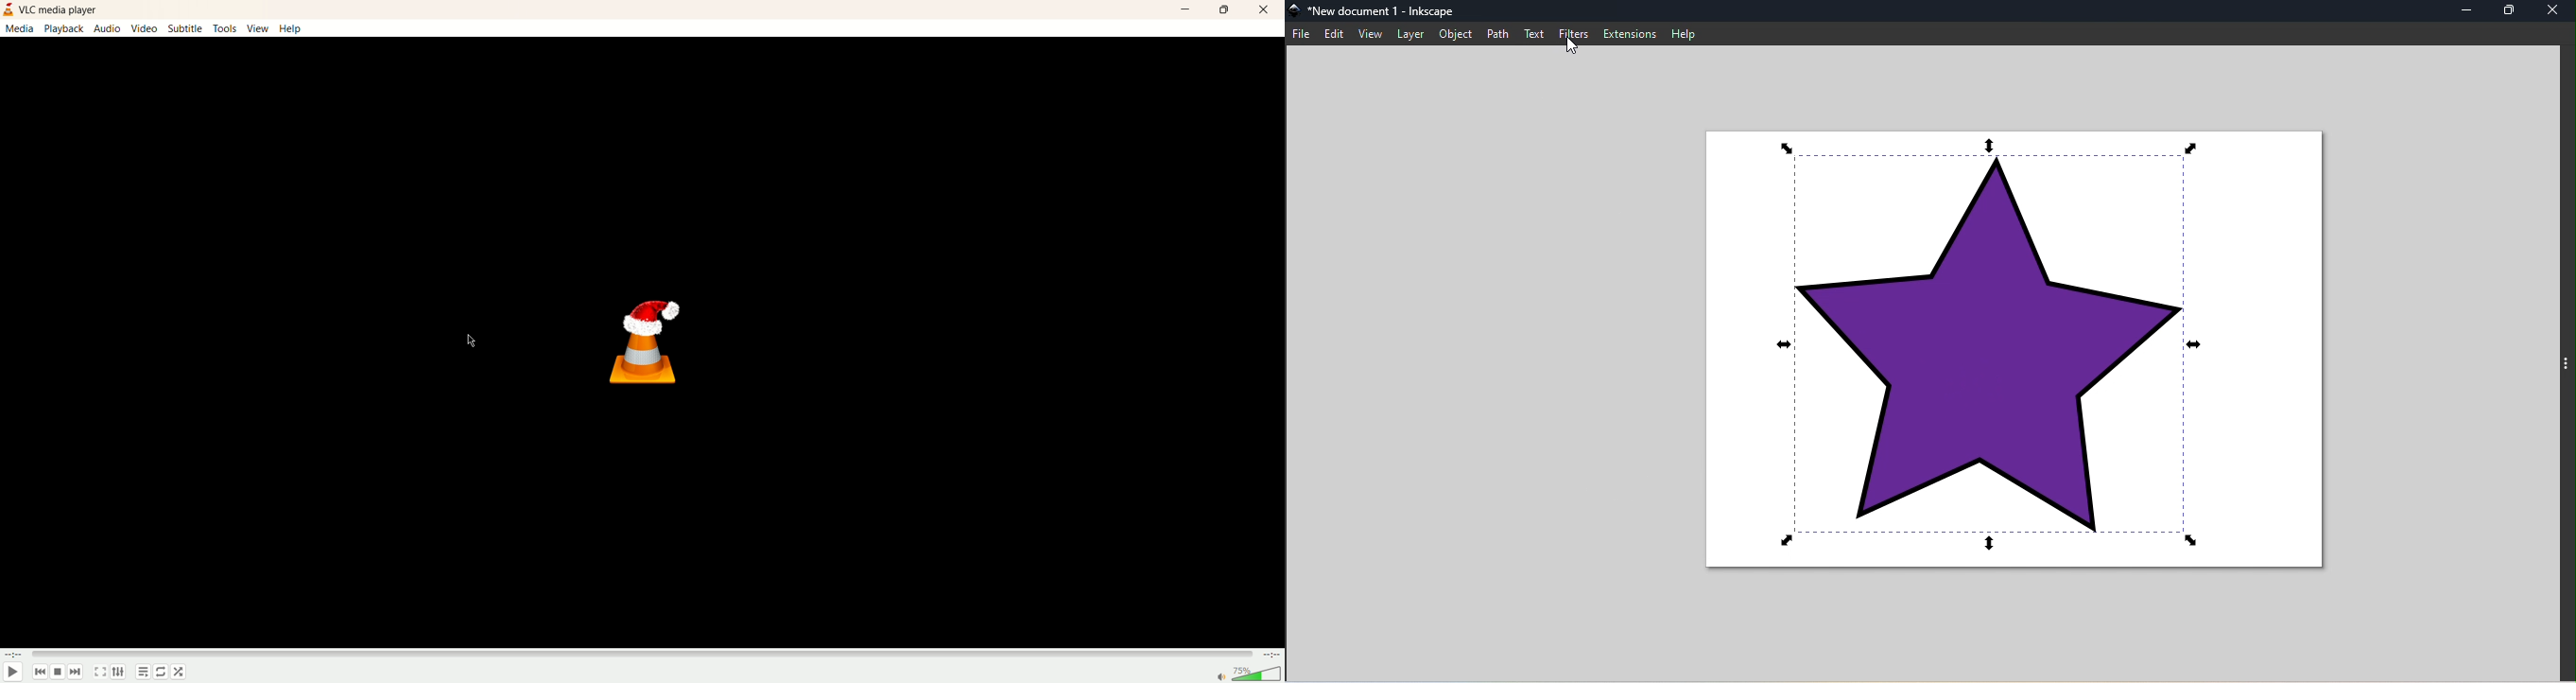 The image size is (2576, 700). I want to click on Maximize, so click(2515, 11).